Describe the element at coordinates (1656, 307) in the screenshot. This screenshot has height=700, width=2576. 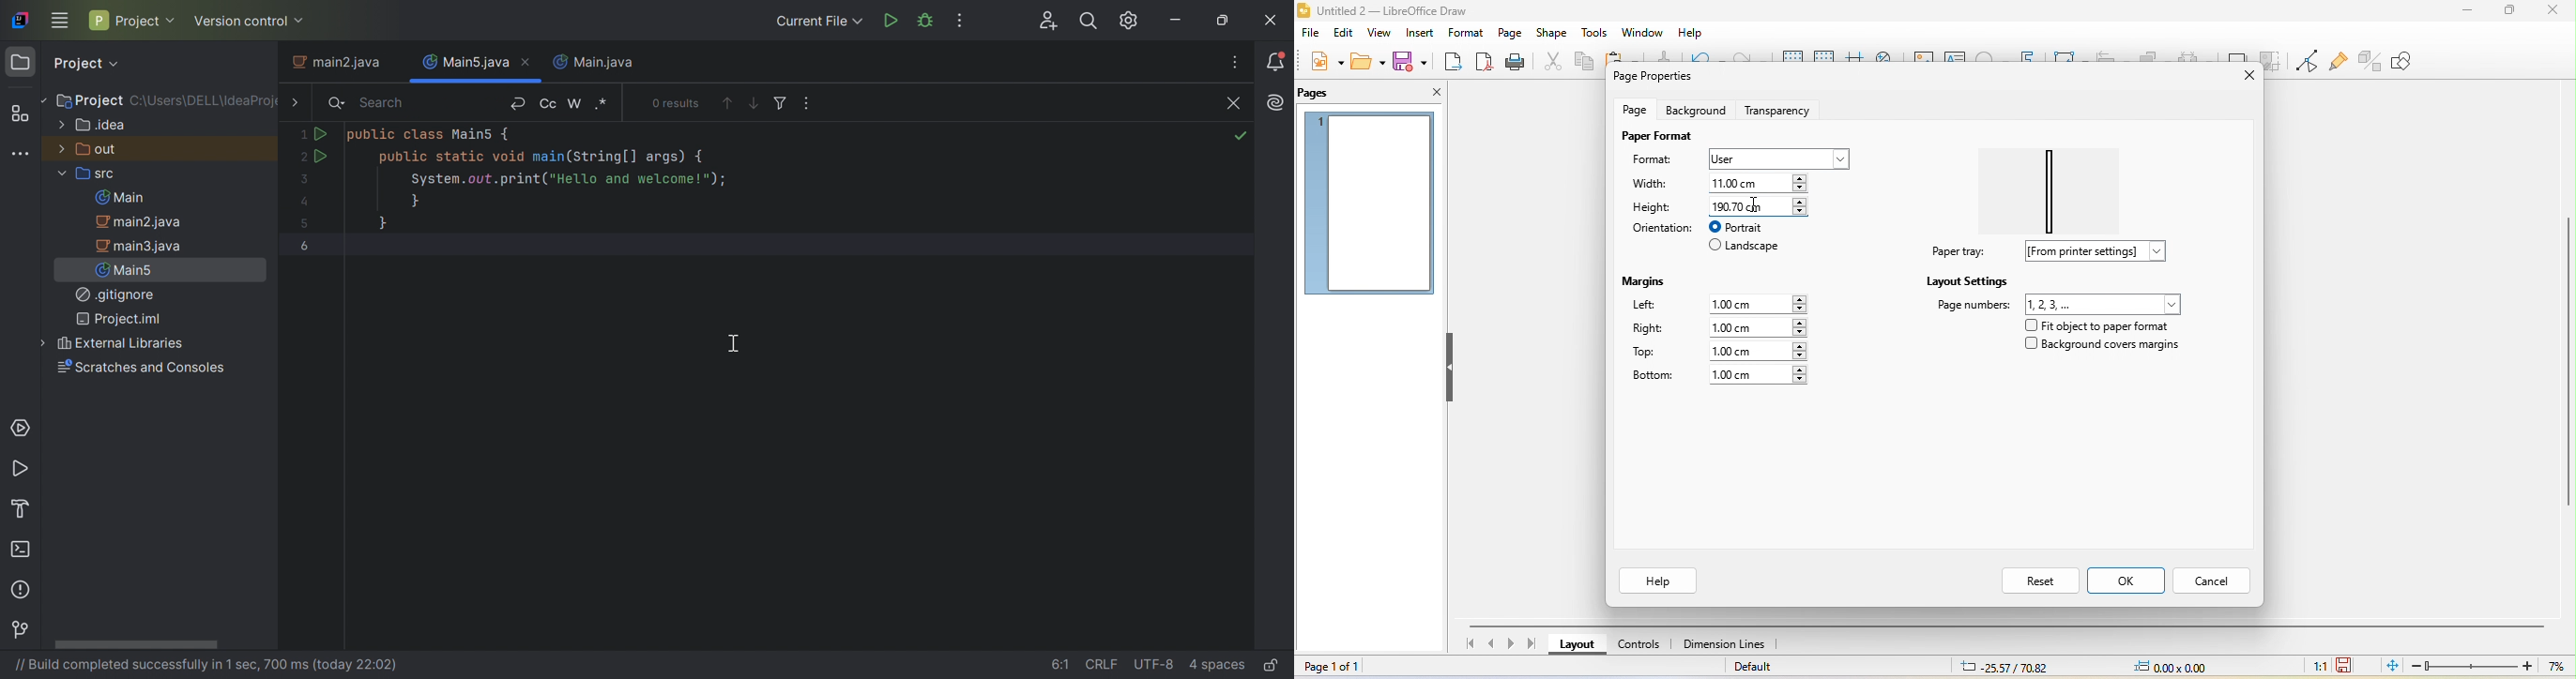
I see `lefr` at that location.